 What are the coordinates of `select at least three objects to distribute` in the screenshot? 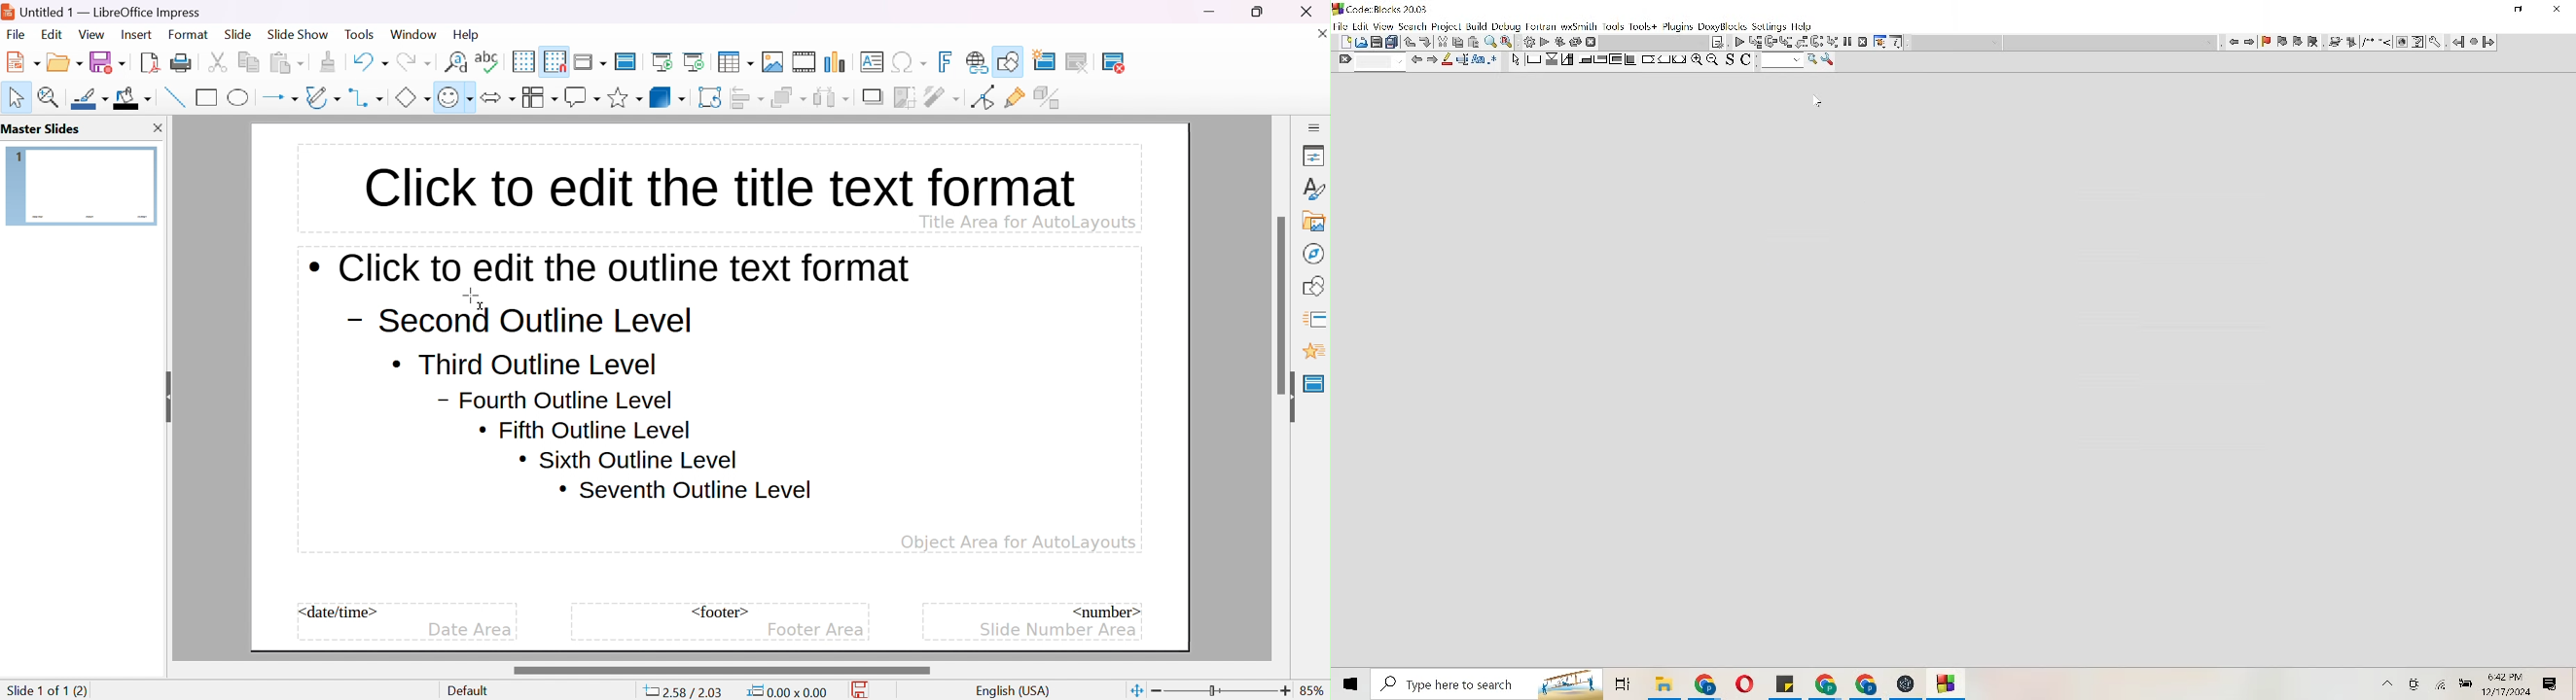 It's located at (832, 97).